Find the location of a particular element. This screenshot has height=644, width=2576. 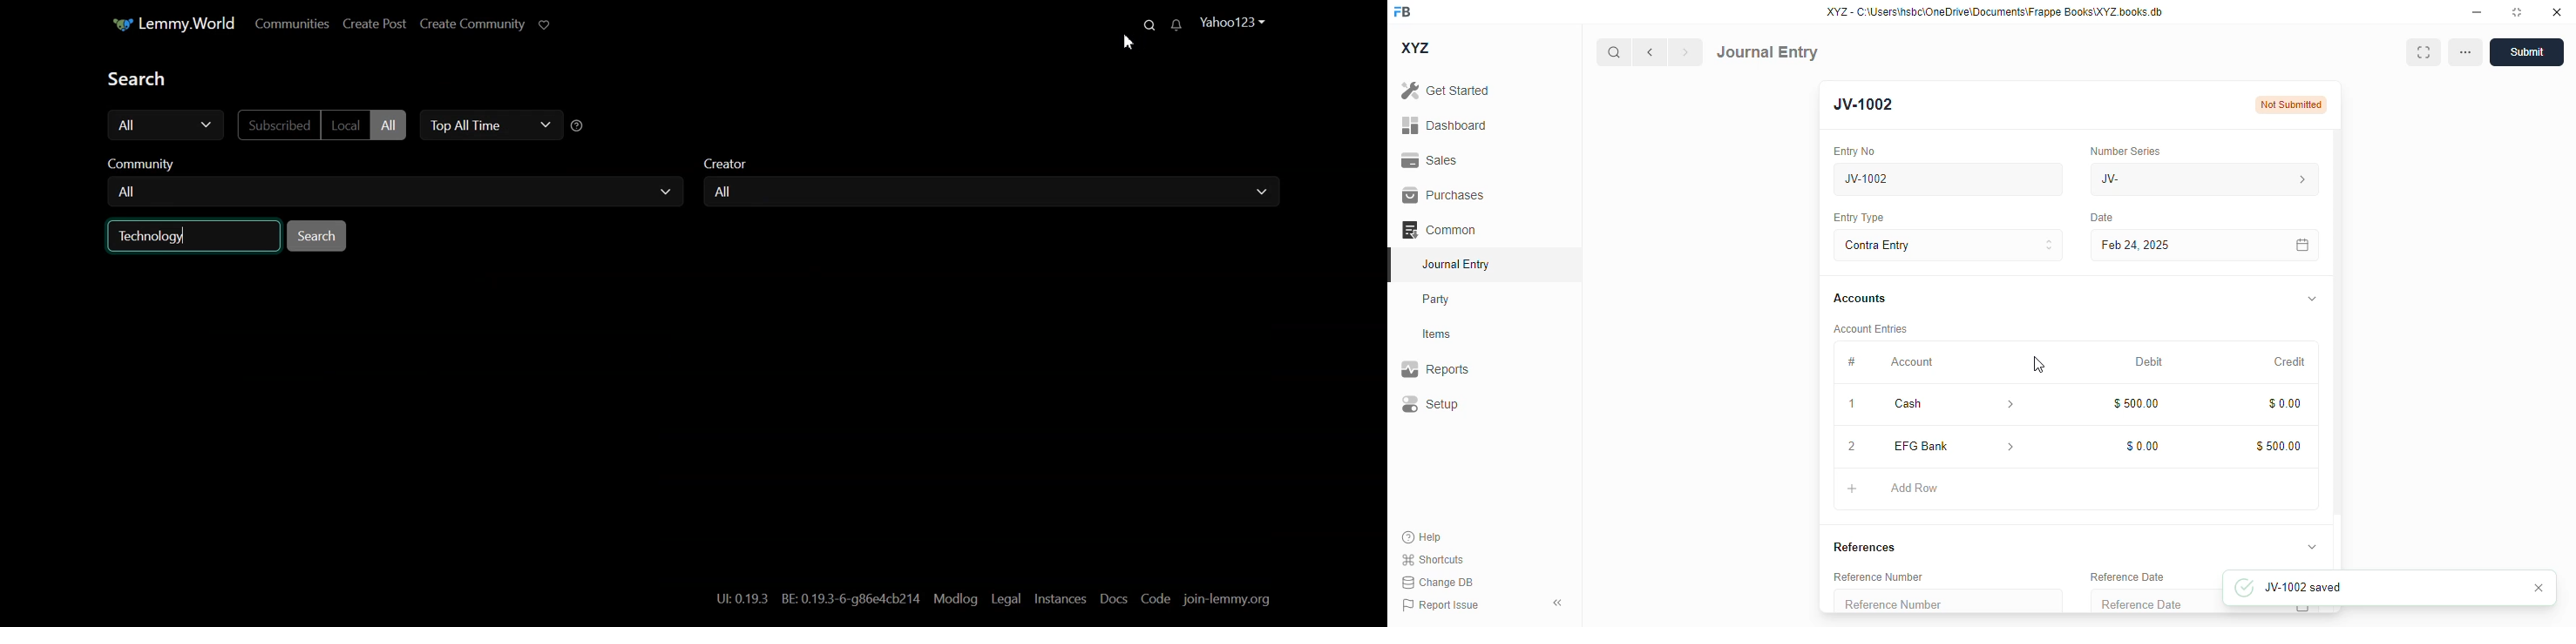

feb 24, 2025 is located at coordinates (2167, 246).